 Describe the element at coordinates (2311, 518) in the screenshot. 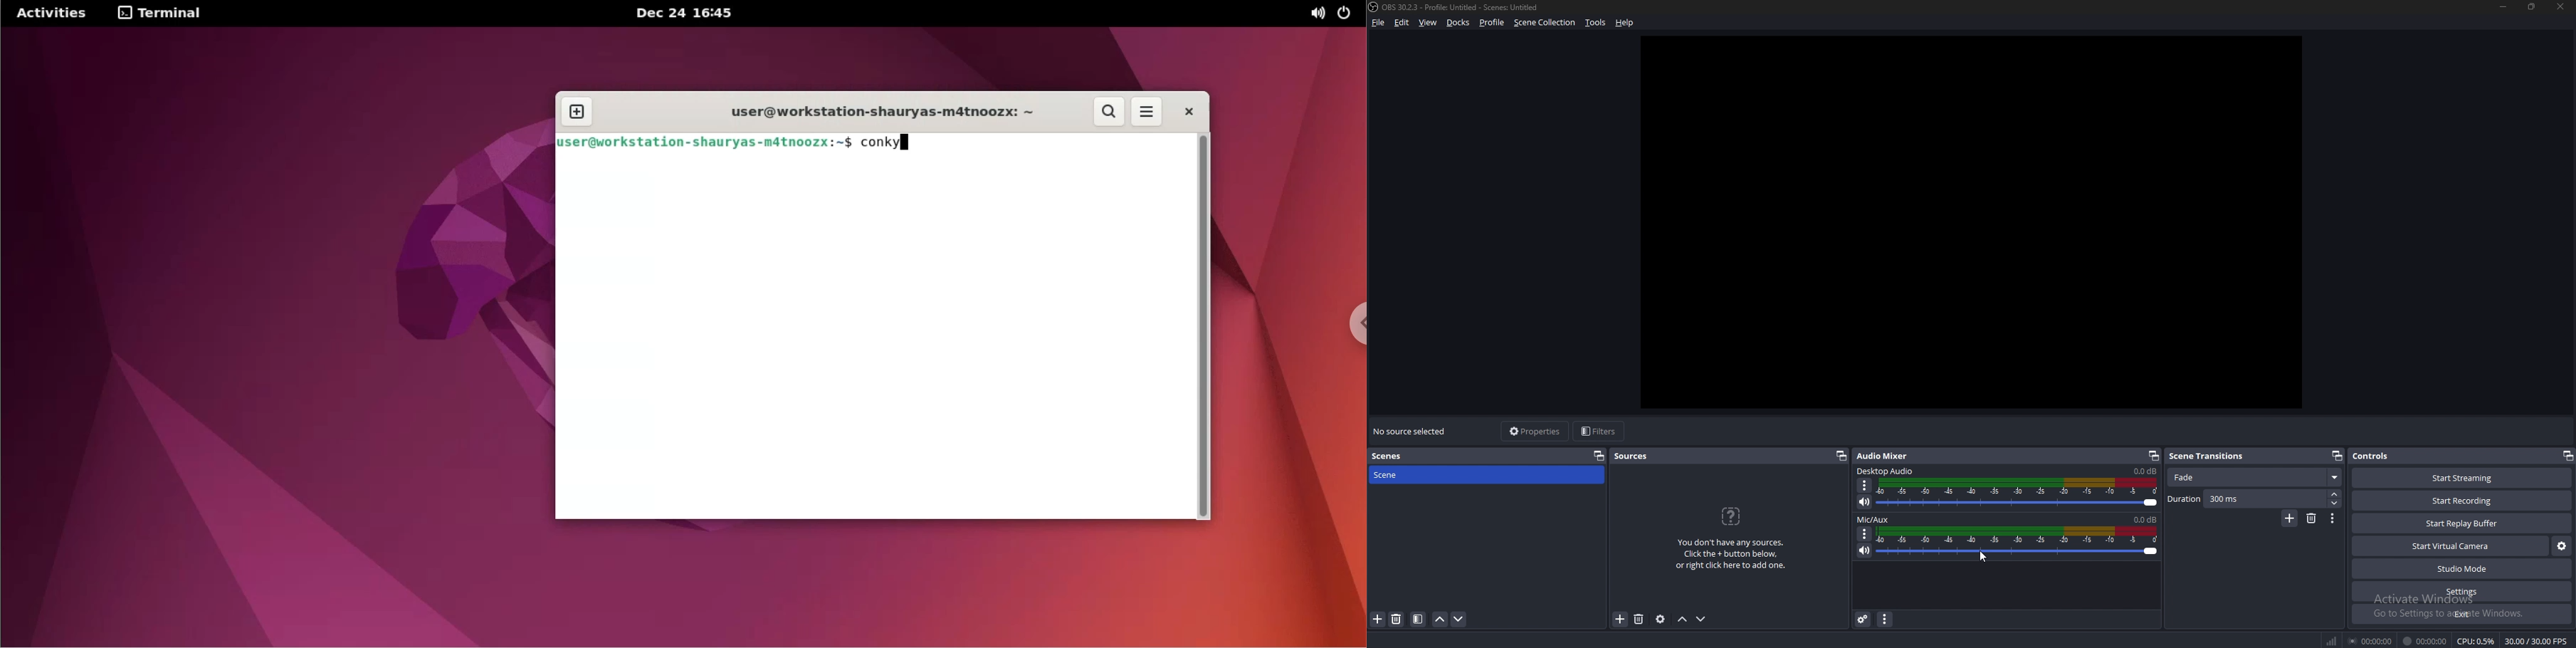

I see `remove scene` at that location.